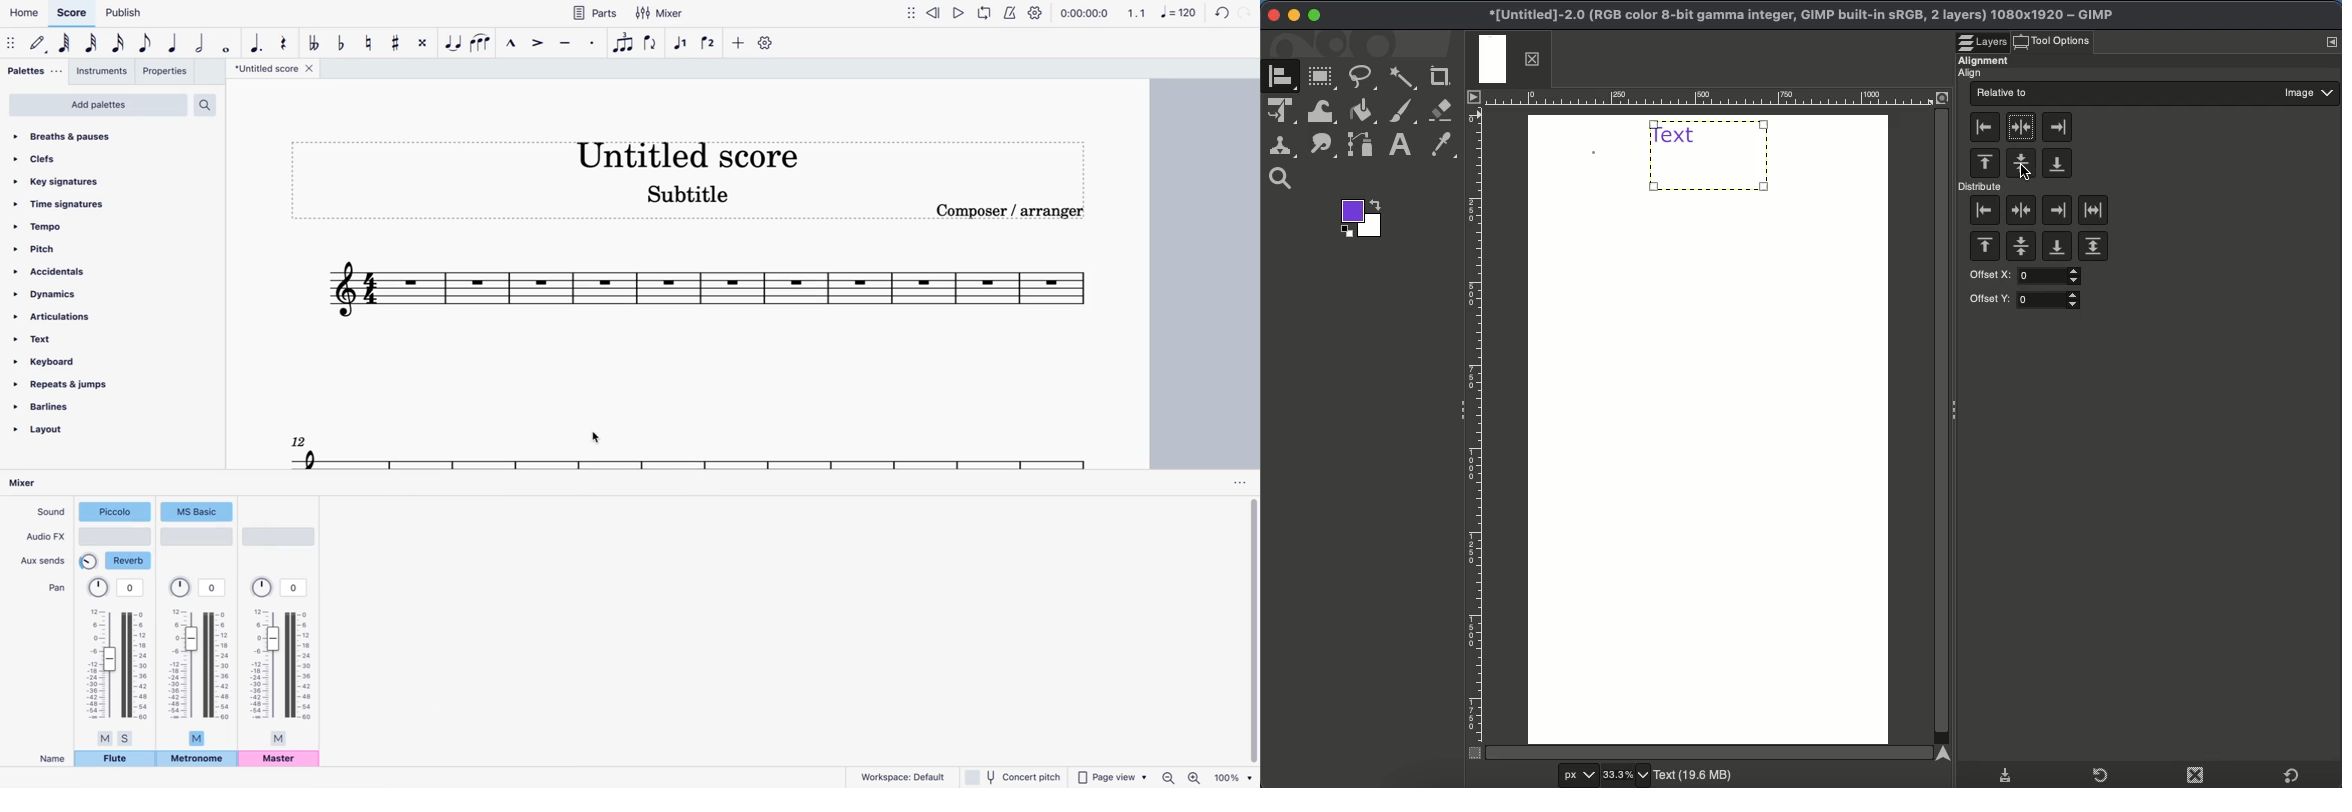  Describe the element at coordinates (53, 361) in the screenshot. I see `keyboard` at that location.